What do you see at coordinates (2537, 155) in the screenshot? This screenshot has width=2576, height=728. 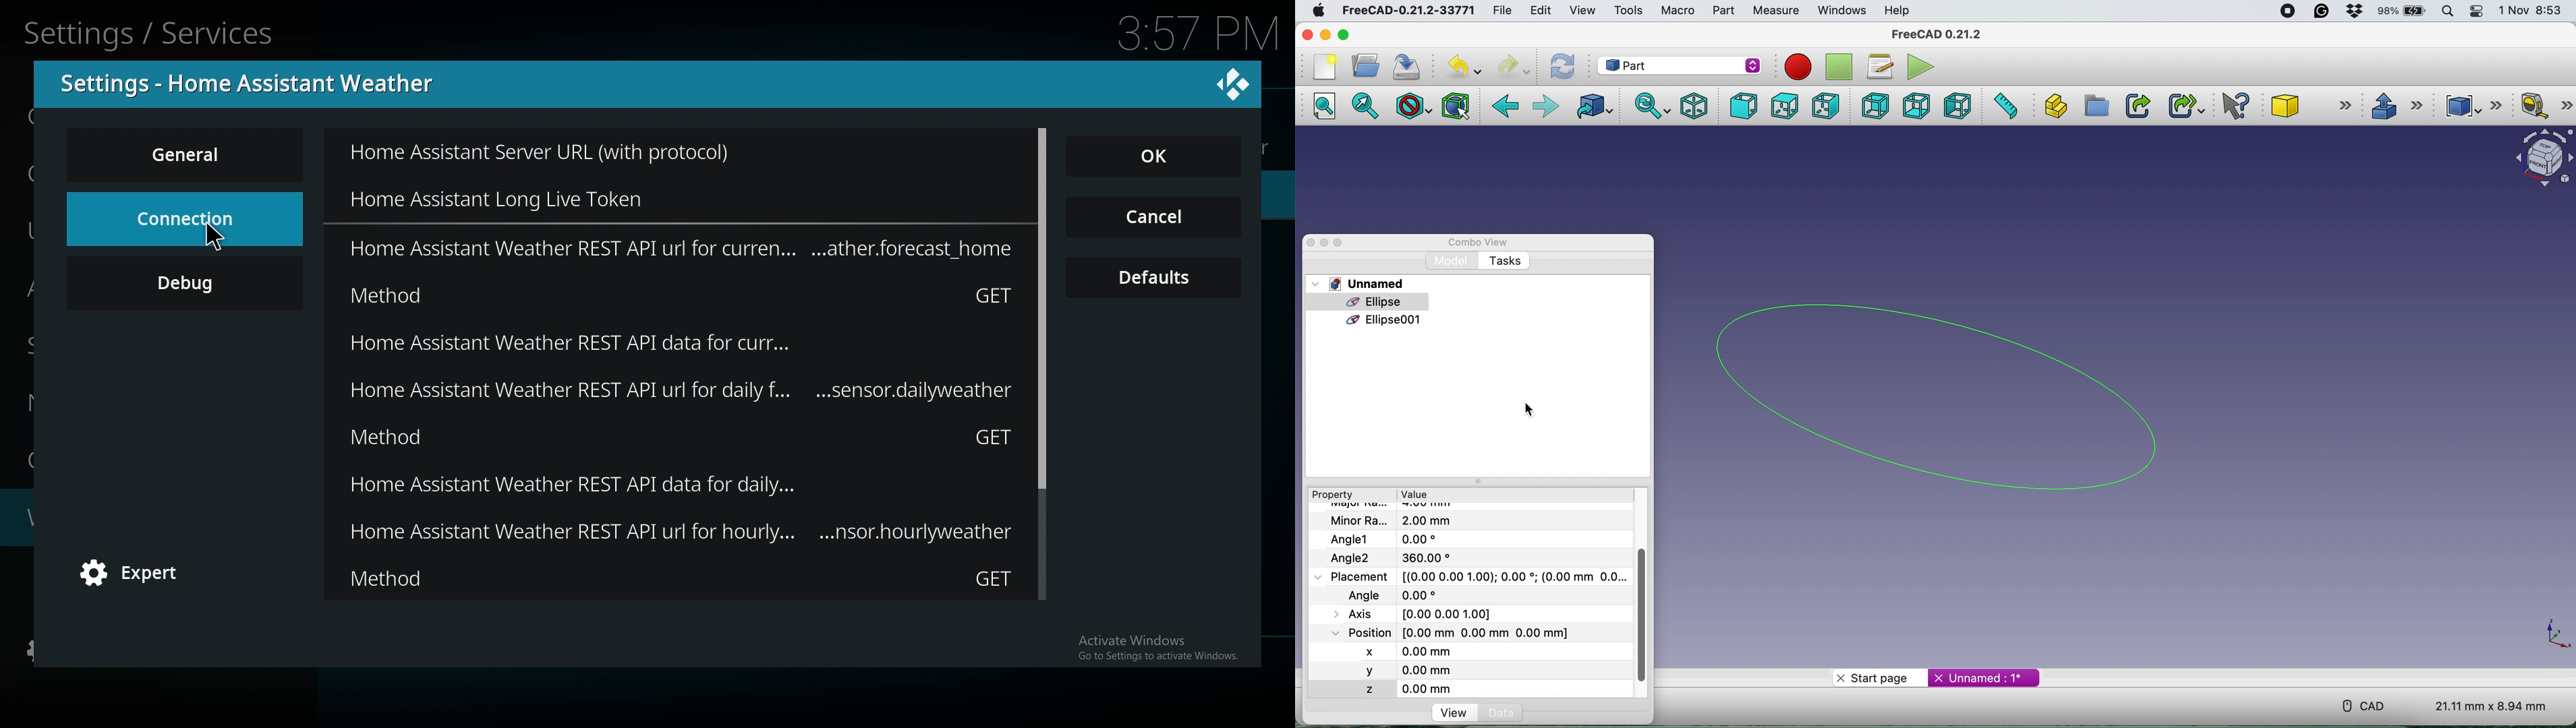 I see `object interface` at bounding box center [2537, 155].